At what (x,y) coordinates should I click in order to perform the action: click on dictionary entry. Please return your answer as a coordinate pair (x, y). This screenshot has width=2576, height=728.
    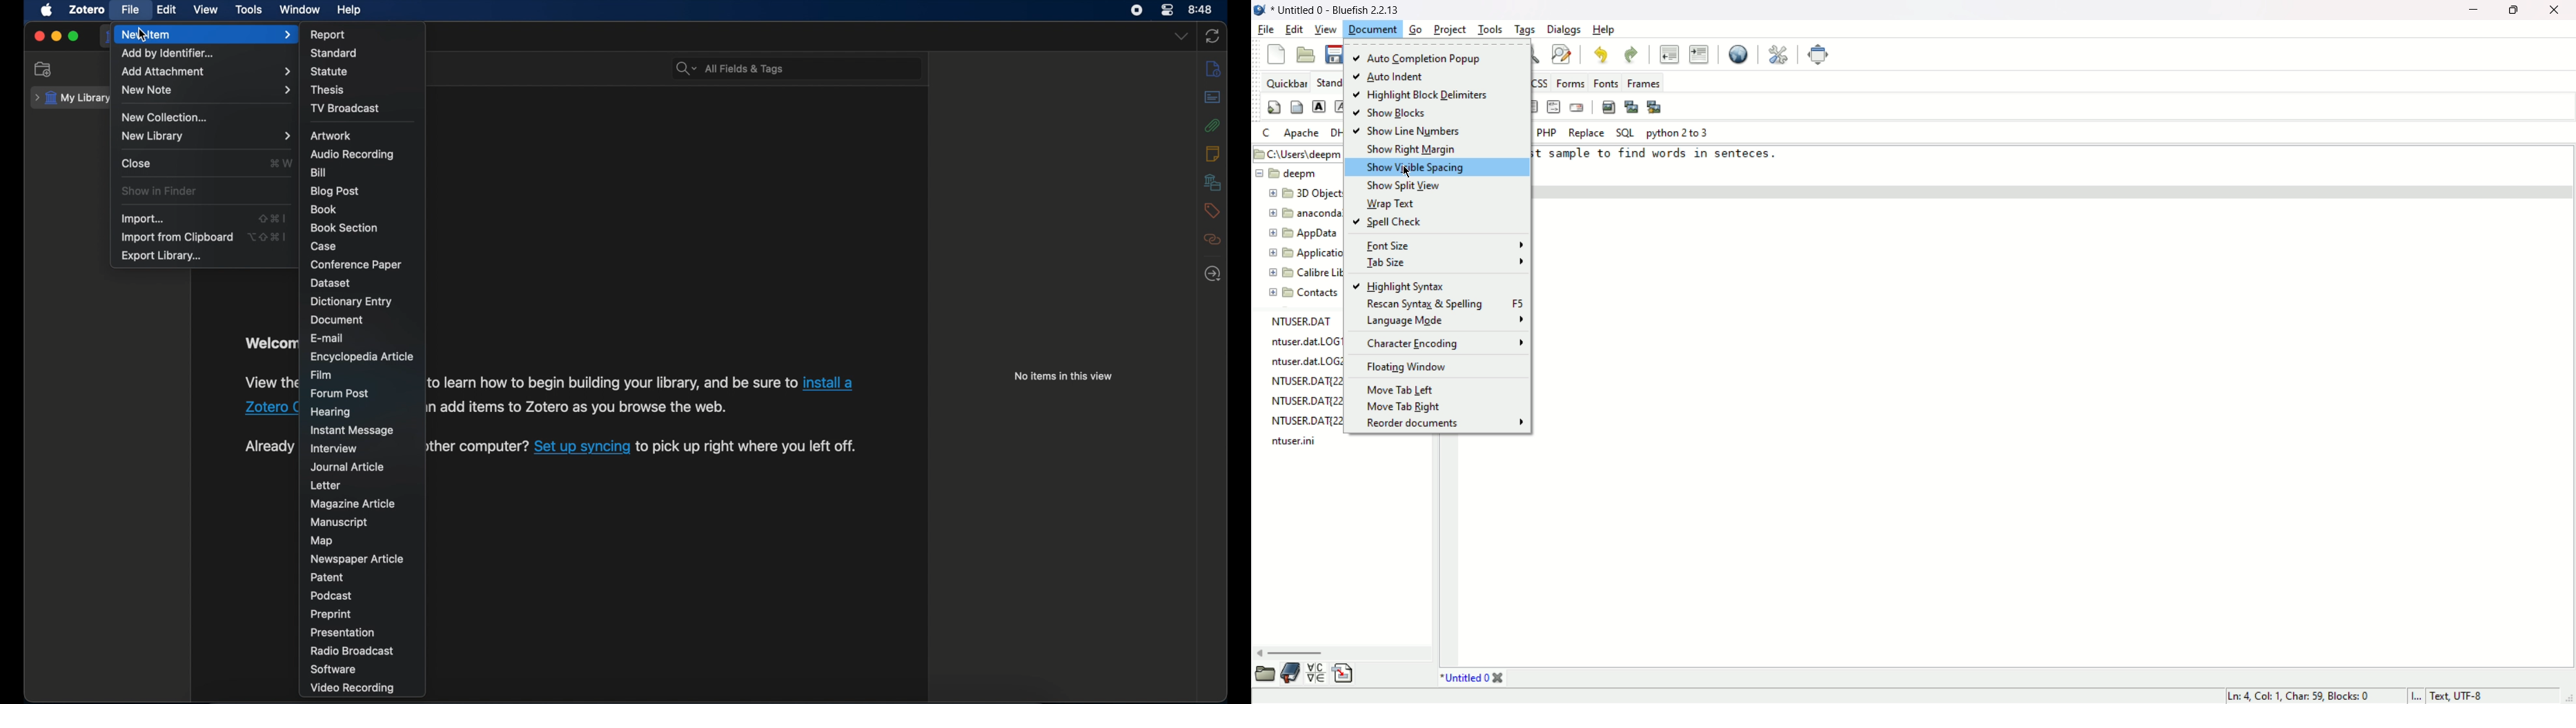
    Looking at the image, I should click on (353, 302).